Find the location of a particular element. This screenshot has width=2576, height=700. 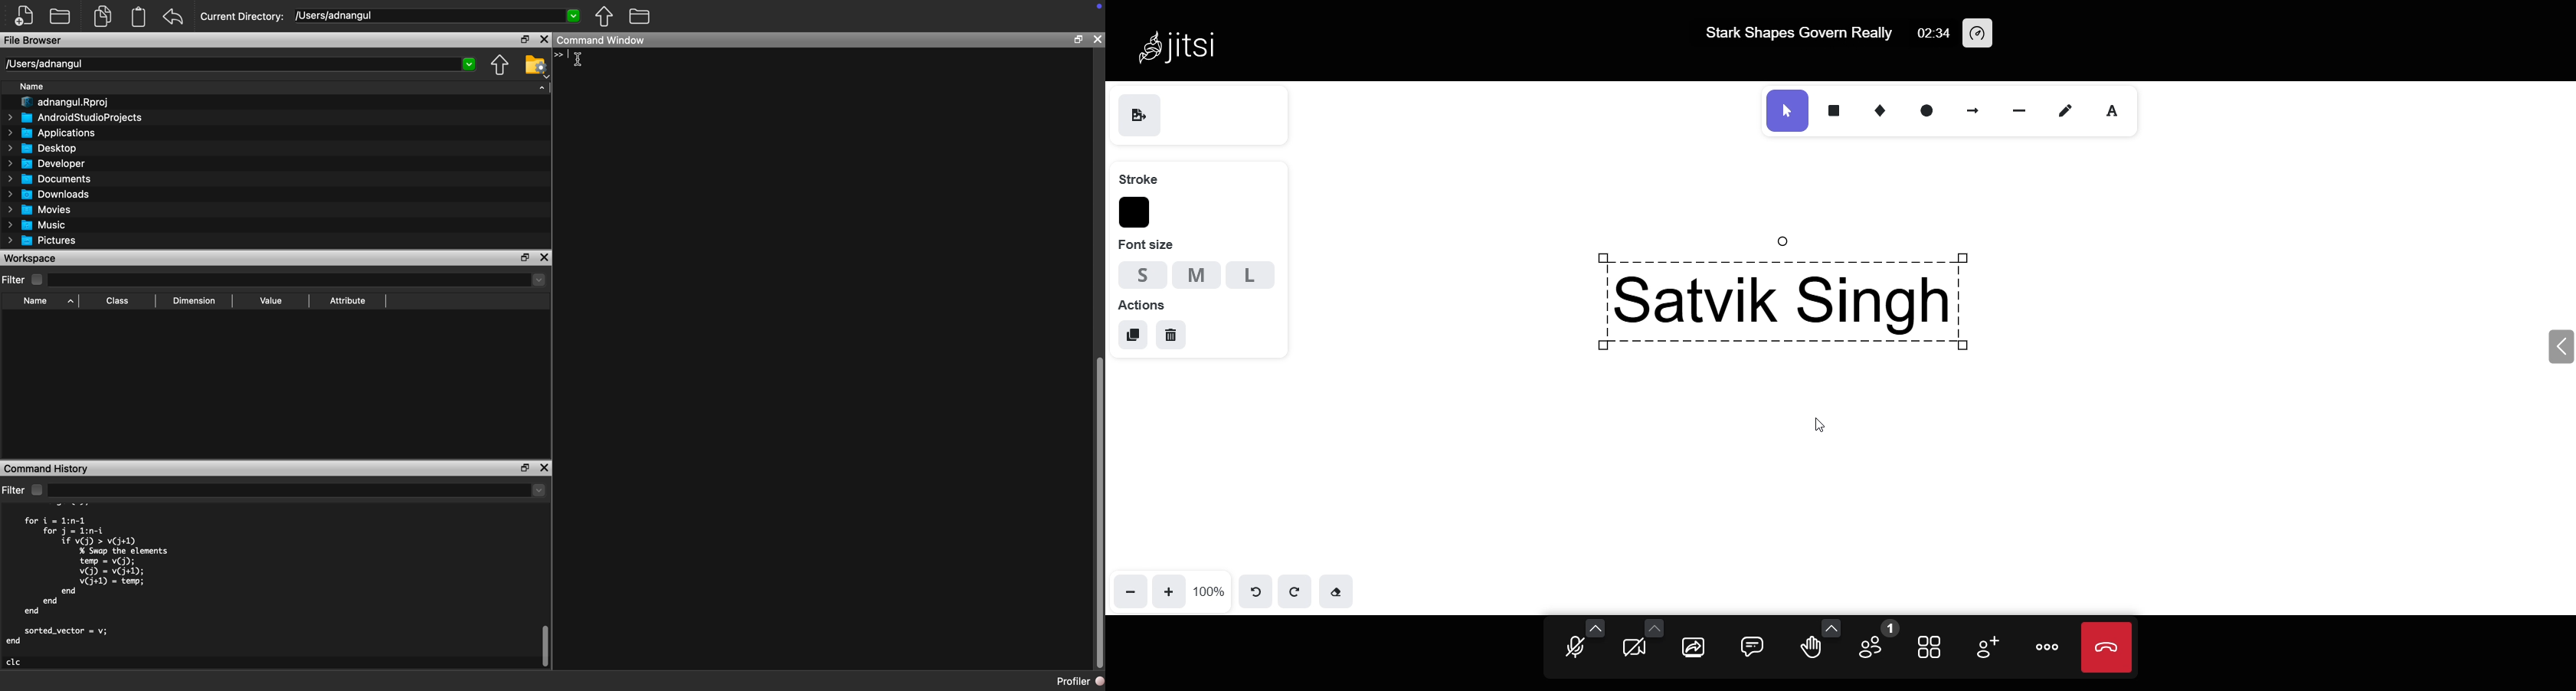

Typing Indicator is located at coordinates (565, 55).